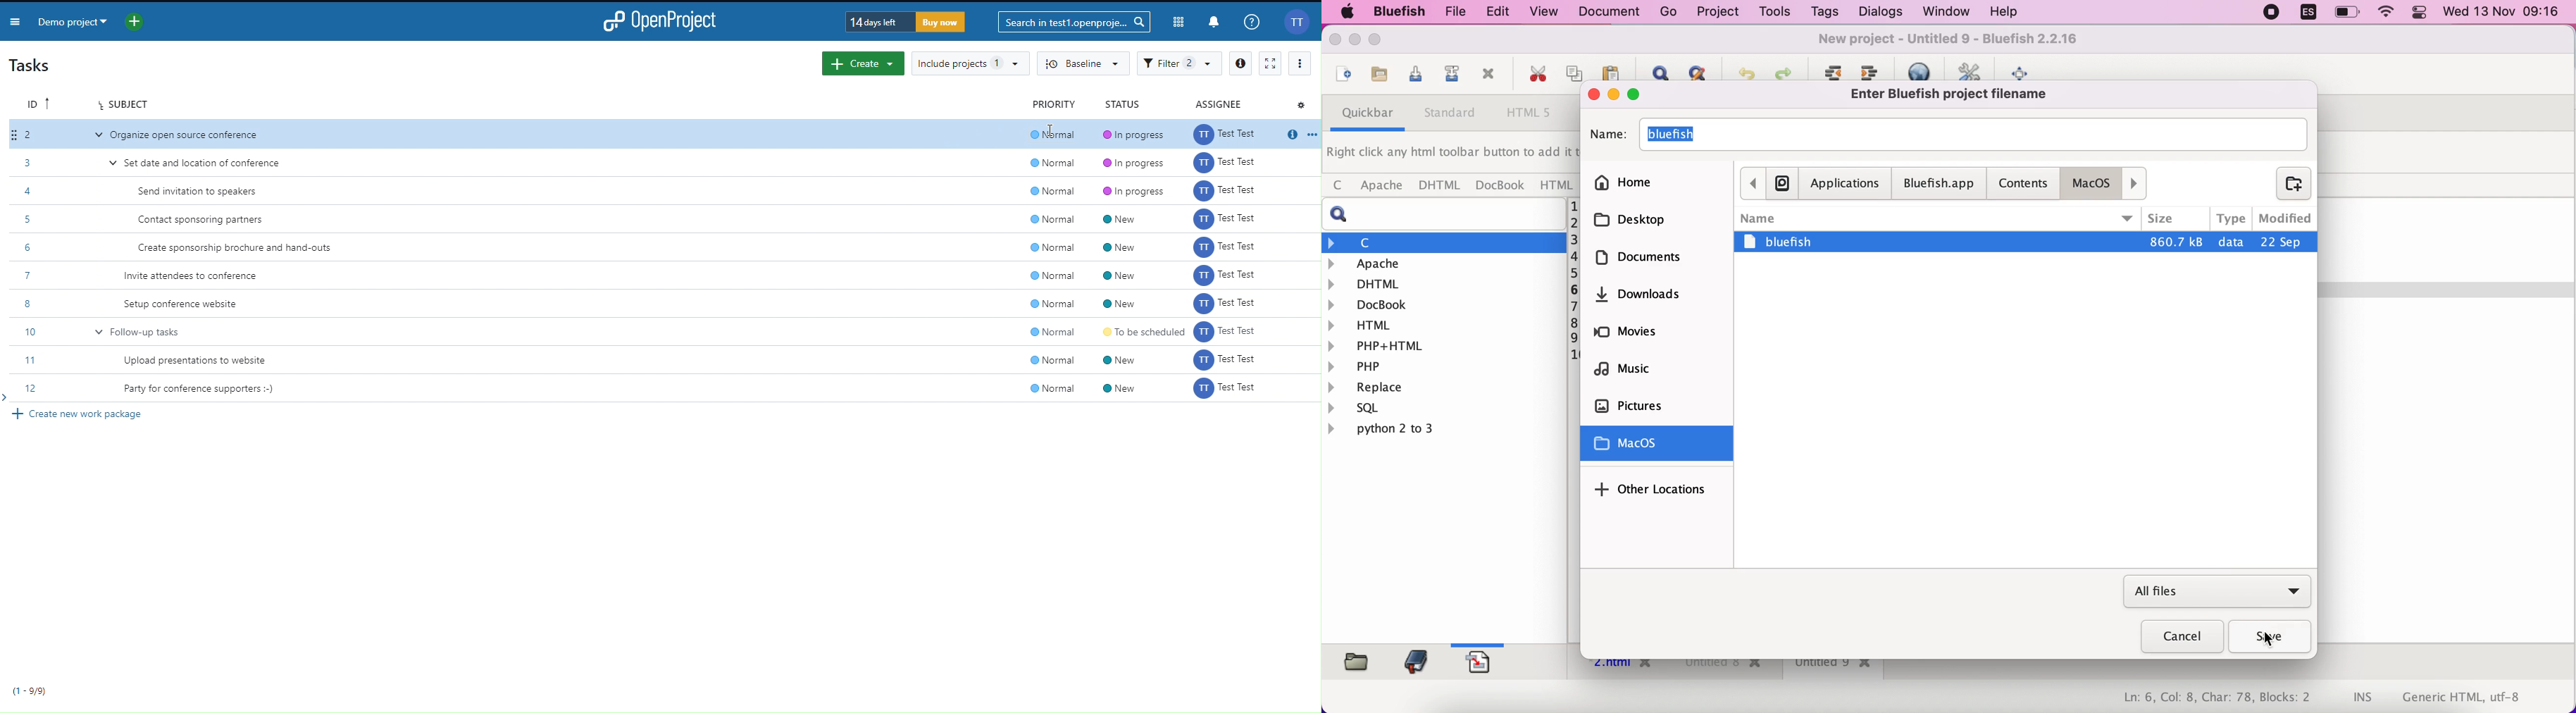 This screenshot has height=728, width=2576. Describe the element at coordinates (35, 66) in the screenshot. I see `Tasks` at that location.